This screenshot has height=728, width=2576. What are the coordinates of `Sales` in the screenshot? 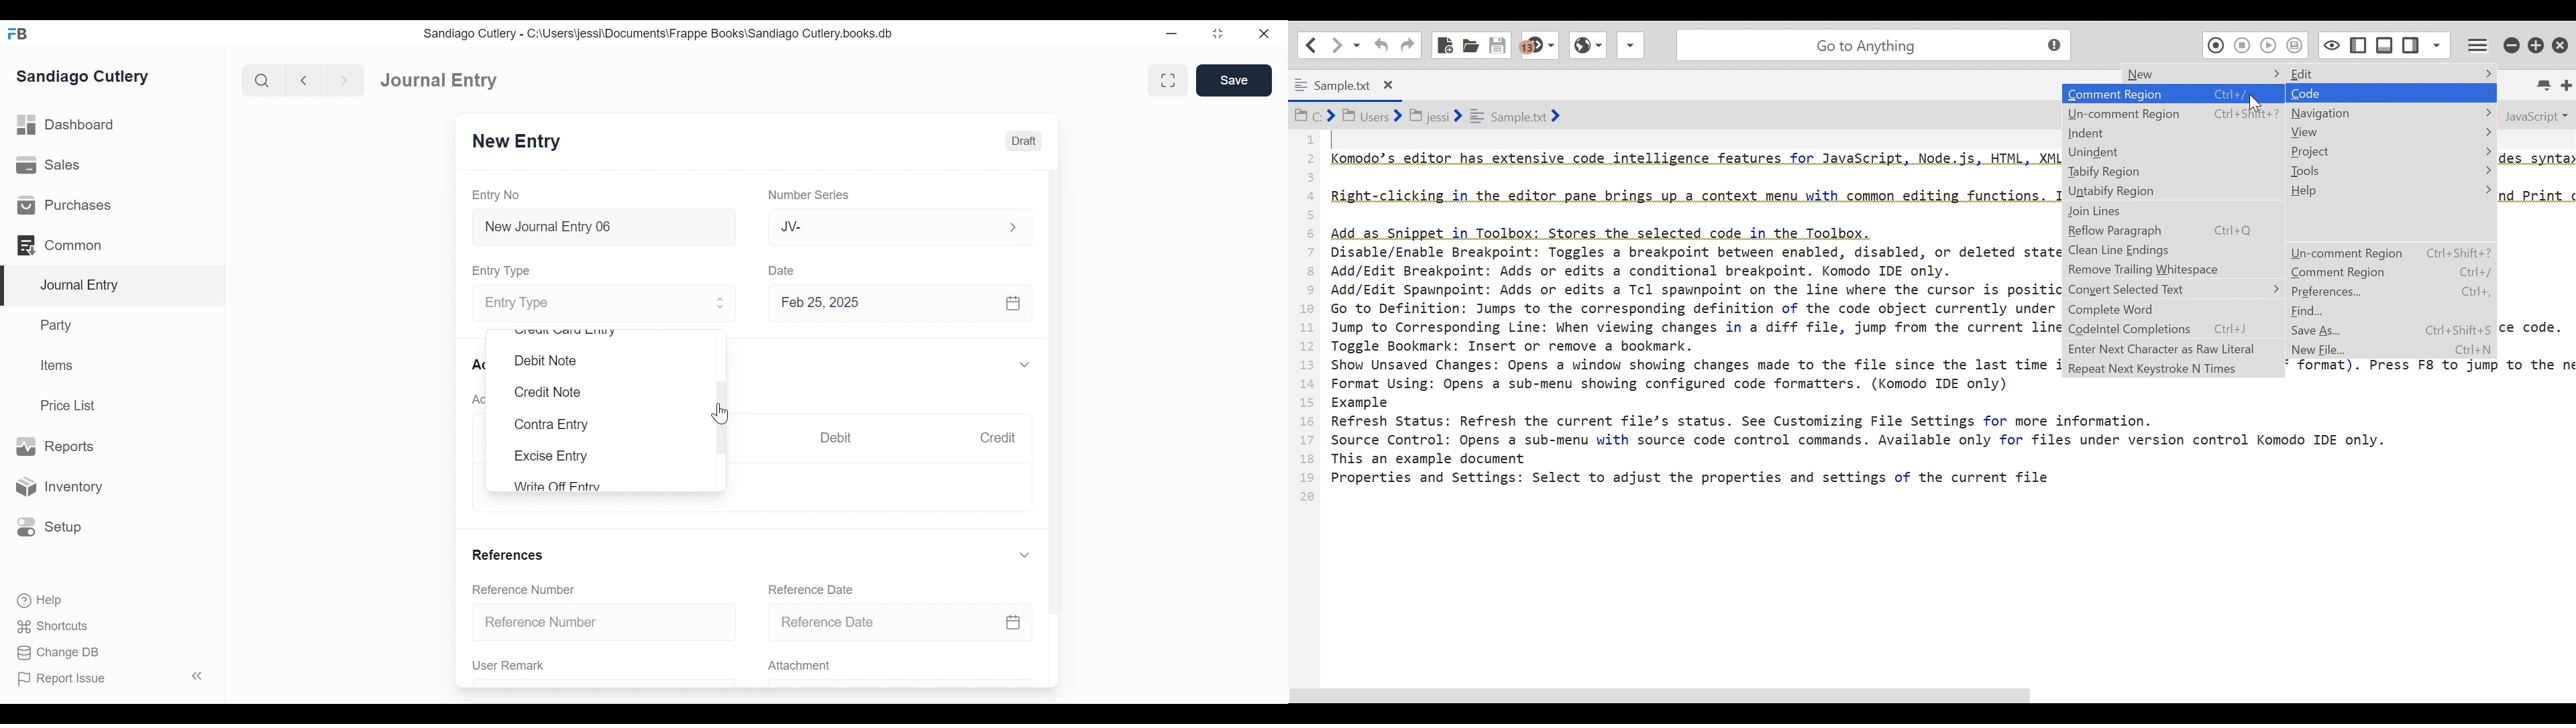 It's located at (53, 166).